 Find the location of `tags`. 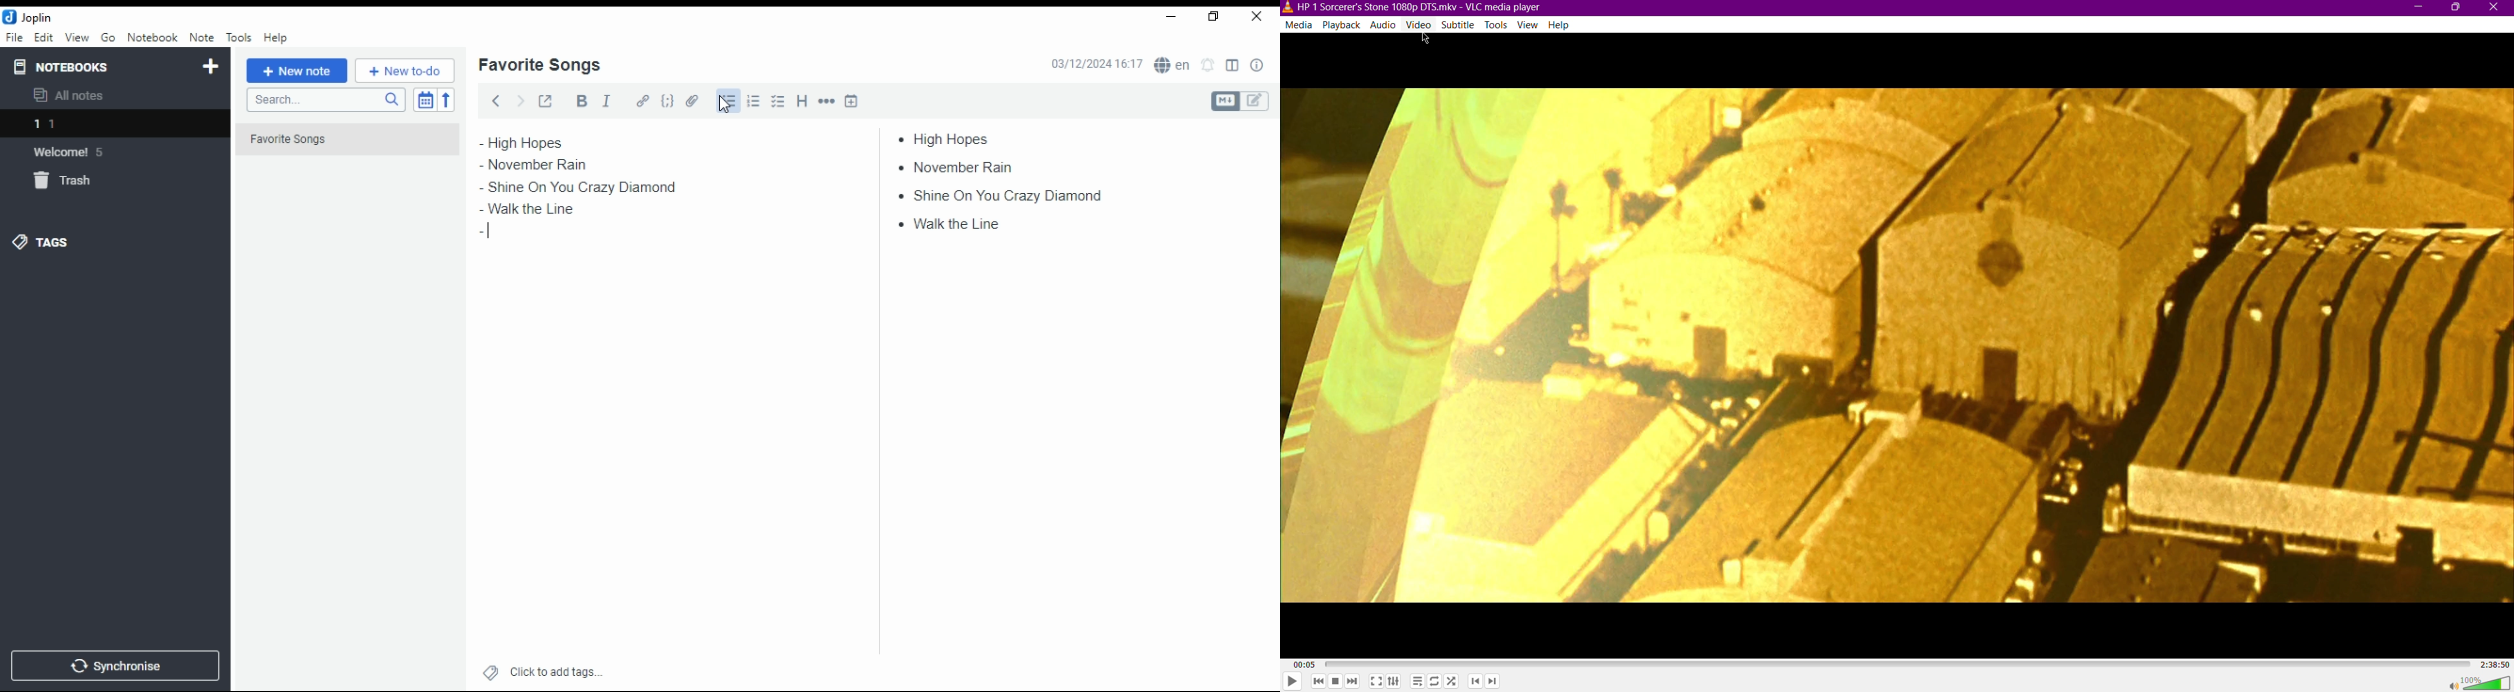

tags is located at coordinates (41, 241).